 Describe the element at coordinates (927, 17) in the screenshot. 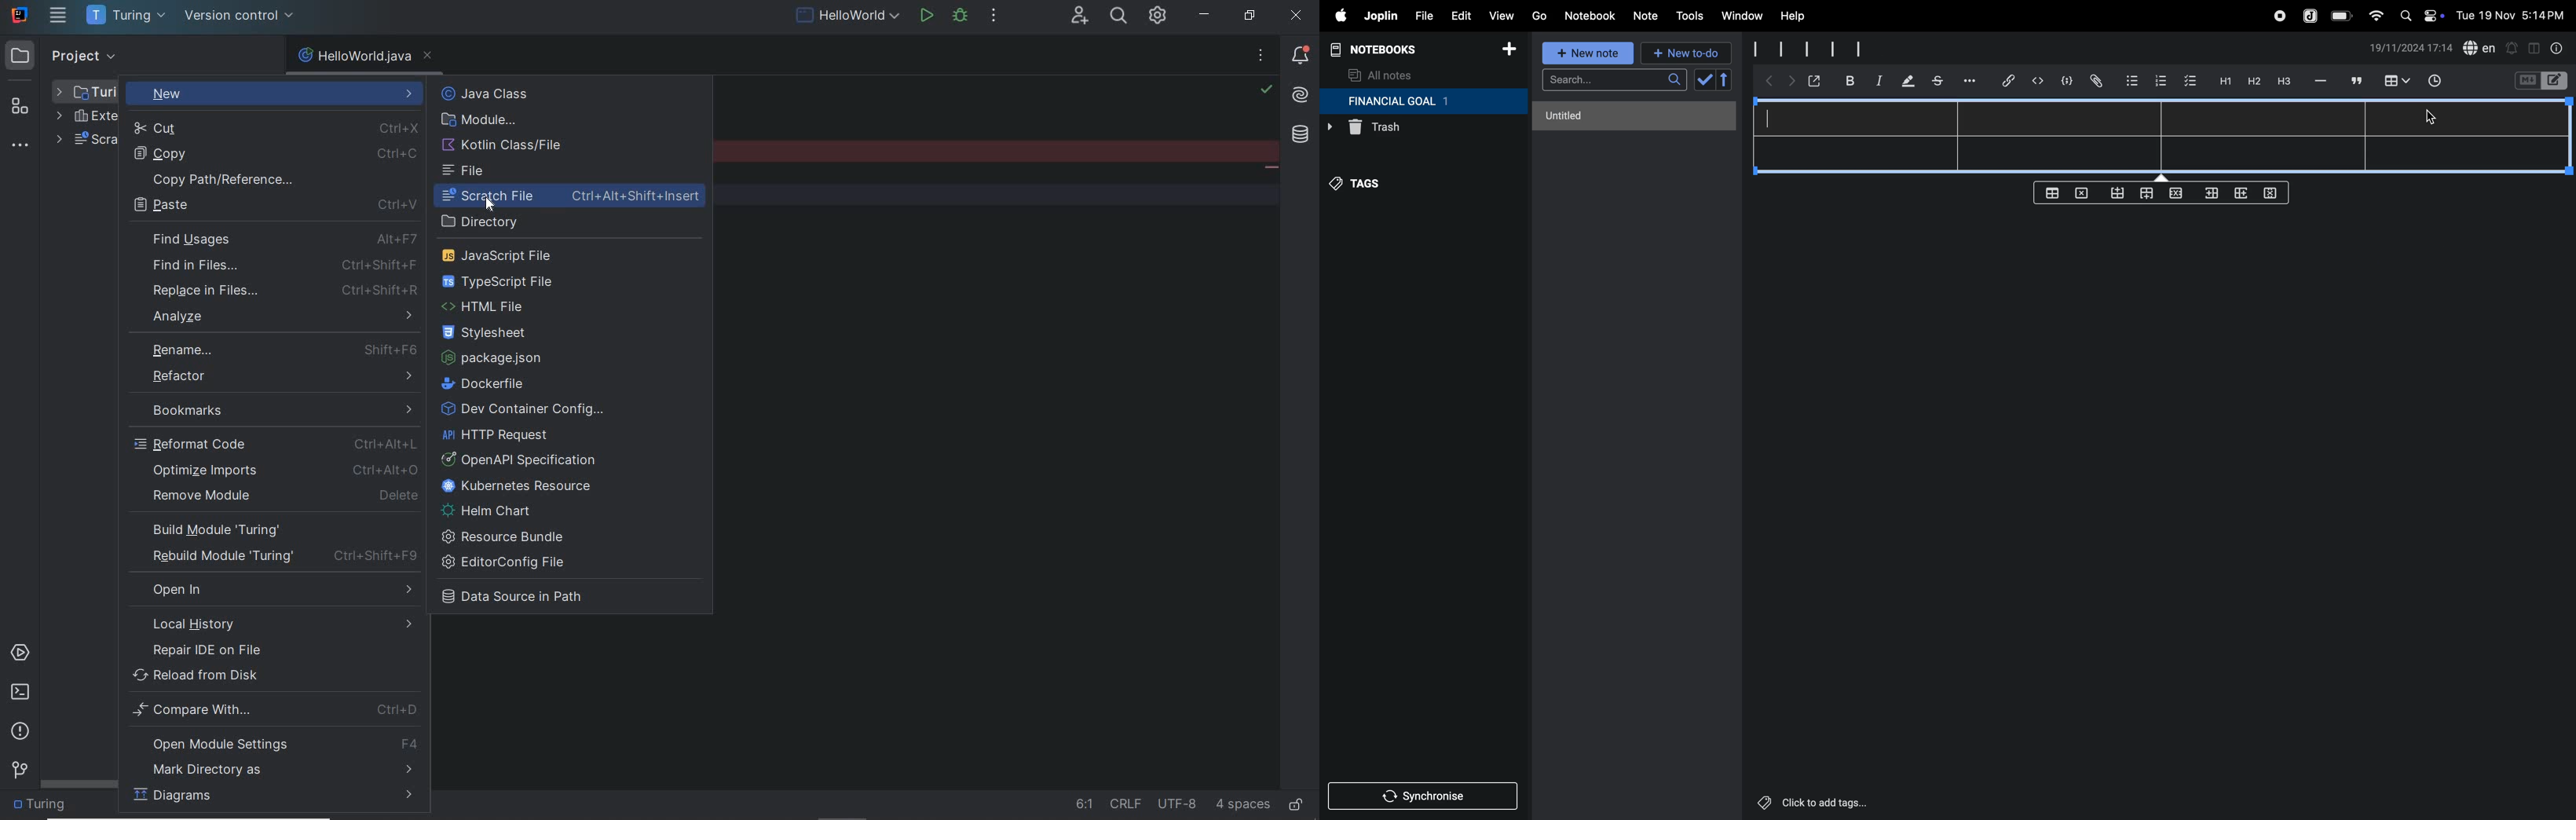

I see `run` at that location.